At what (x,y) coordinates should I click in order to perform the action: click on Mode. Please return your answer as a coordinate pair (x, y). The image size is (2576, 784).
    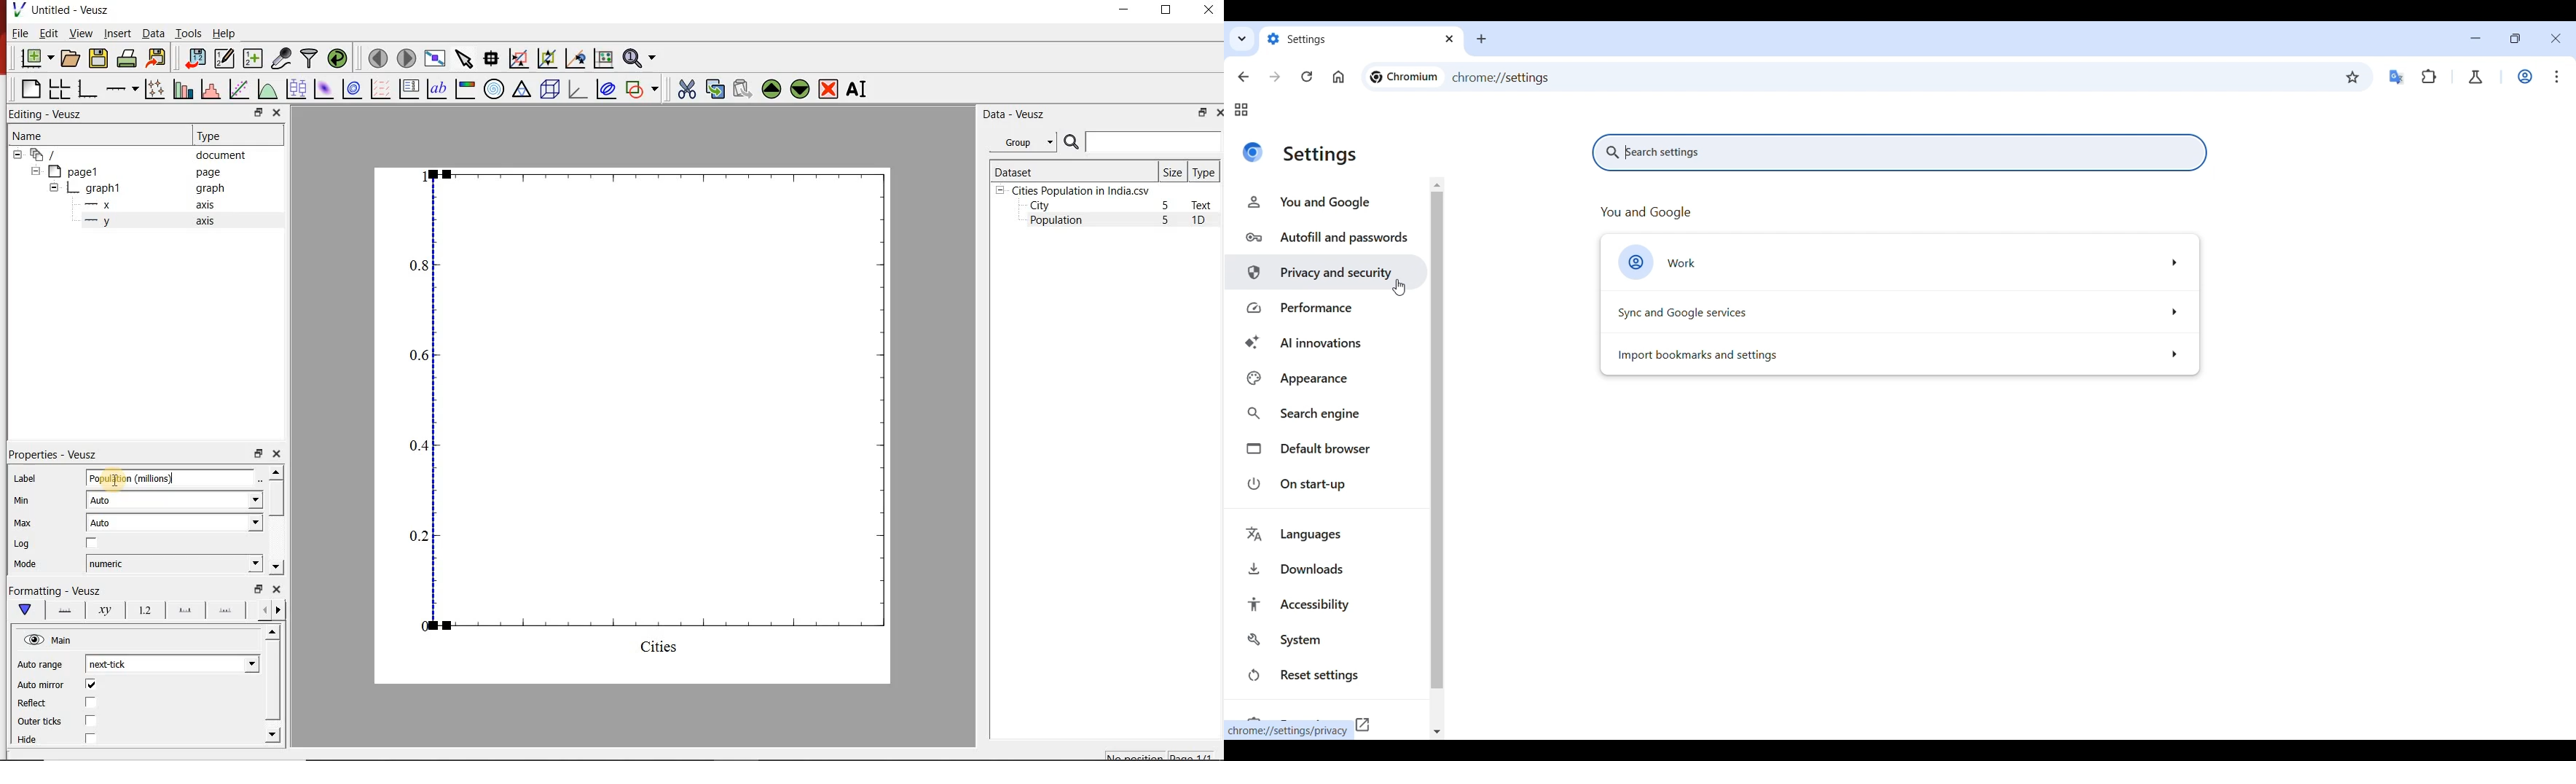
    Looking at the image, I should click on (29, 564).